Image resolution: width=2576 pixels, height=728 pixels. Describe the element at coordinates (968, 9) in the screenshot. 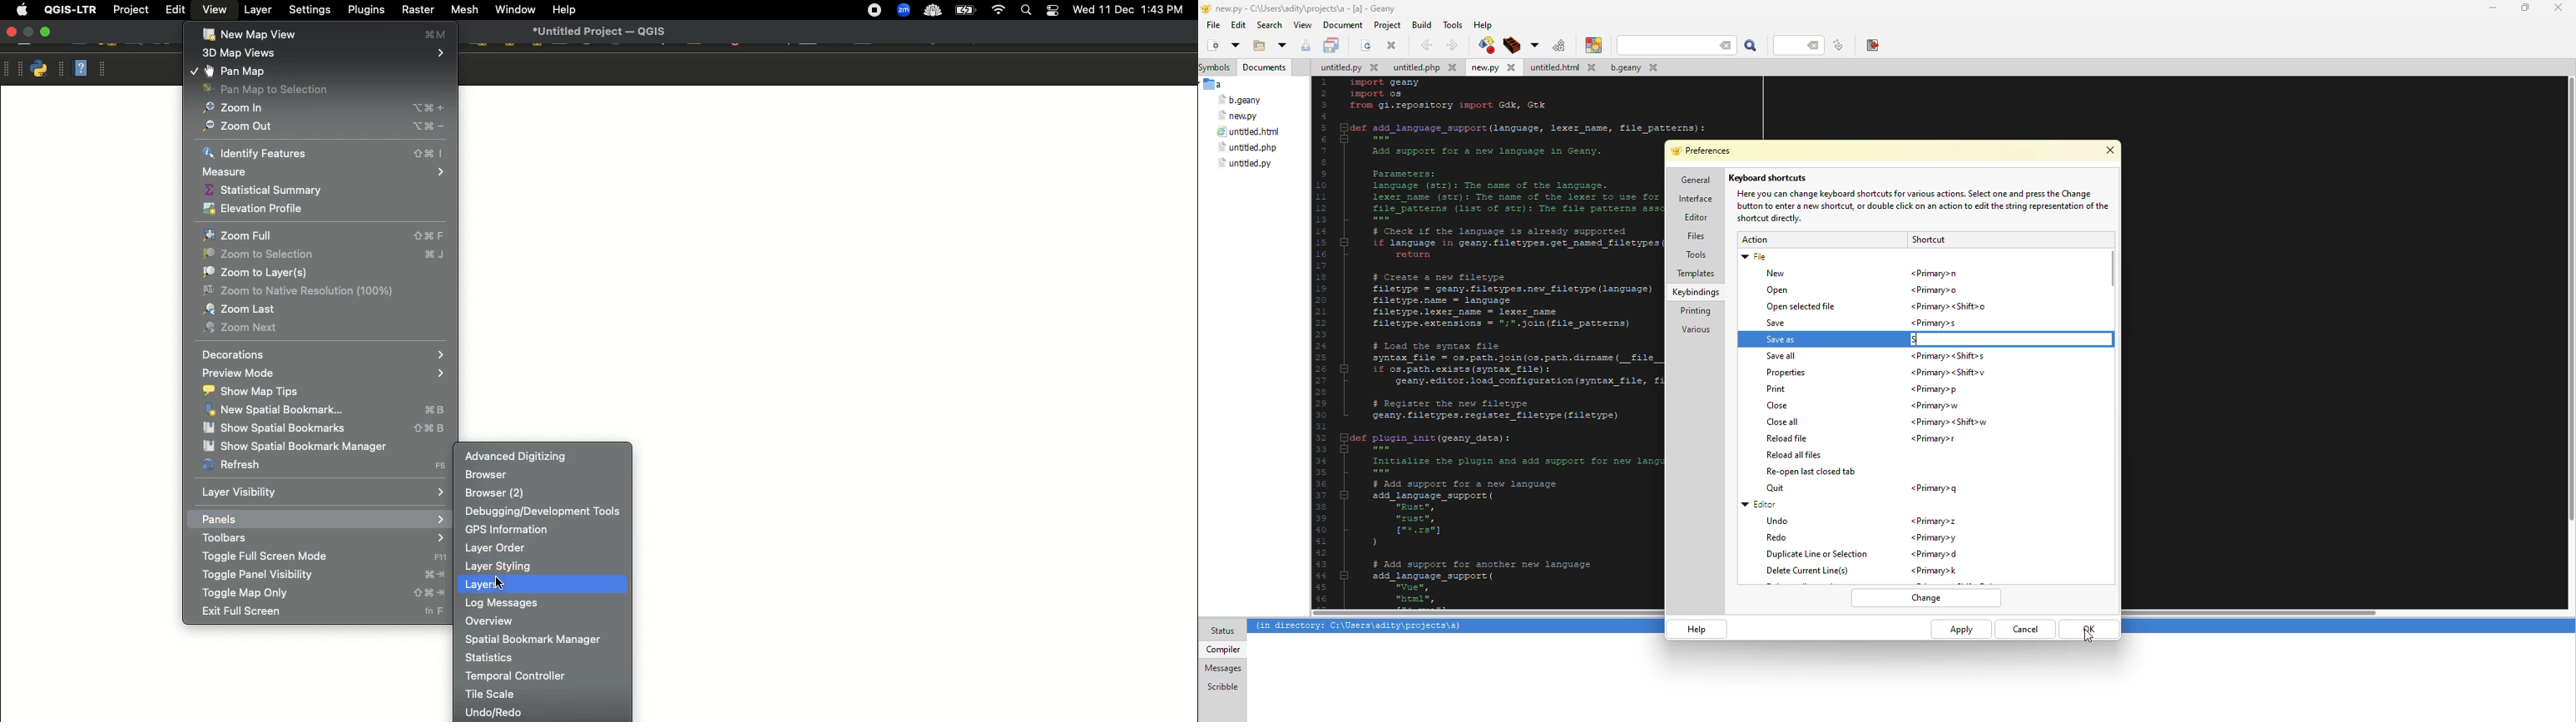

I see `battery` at that location.